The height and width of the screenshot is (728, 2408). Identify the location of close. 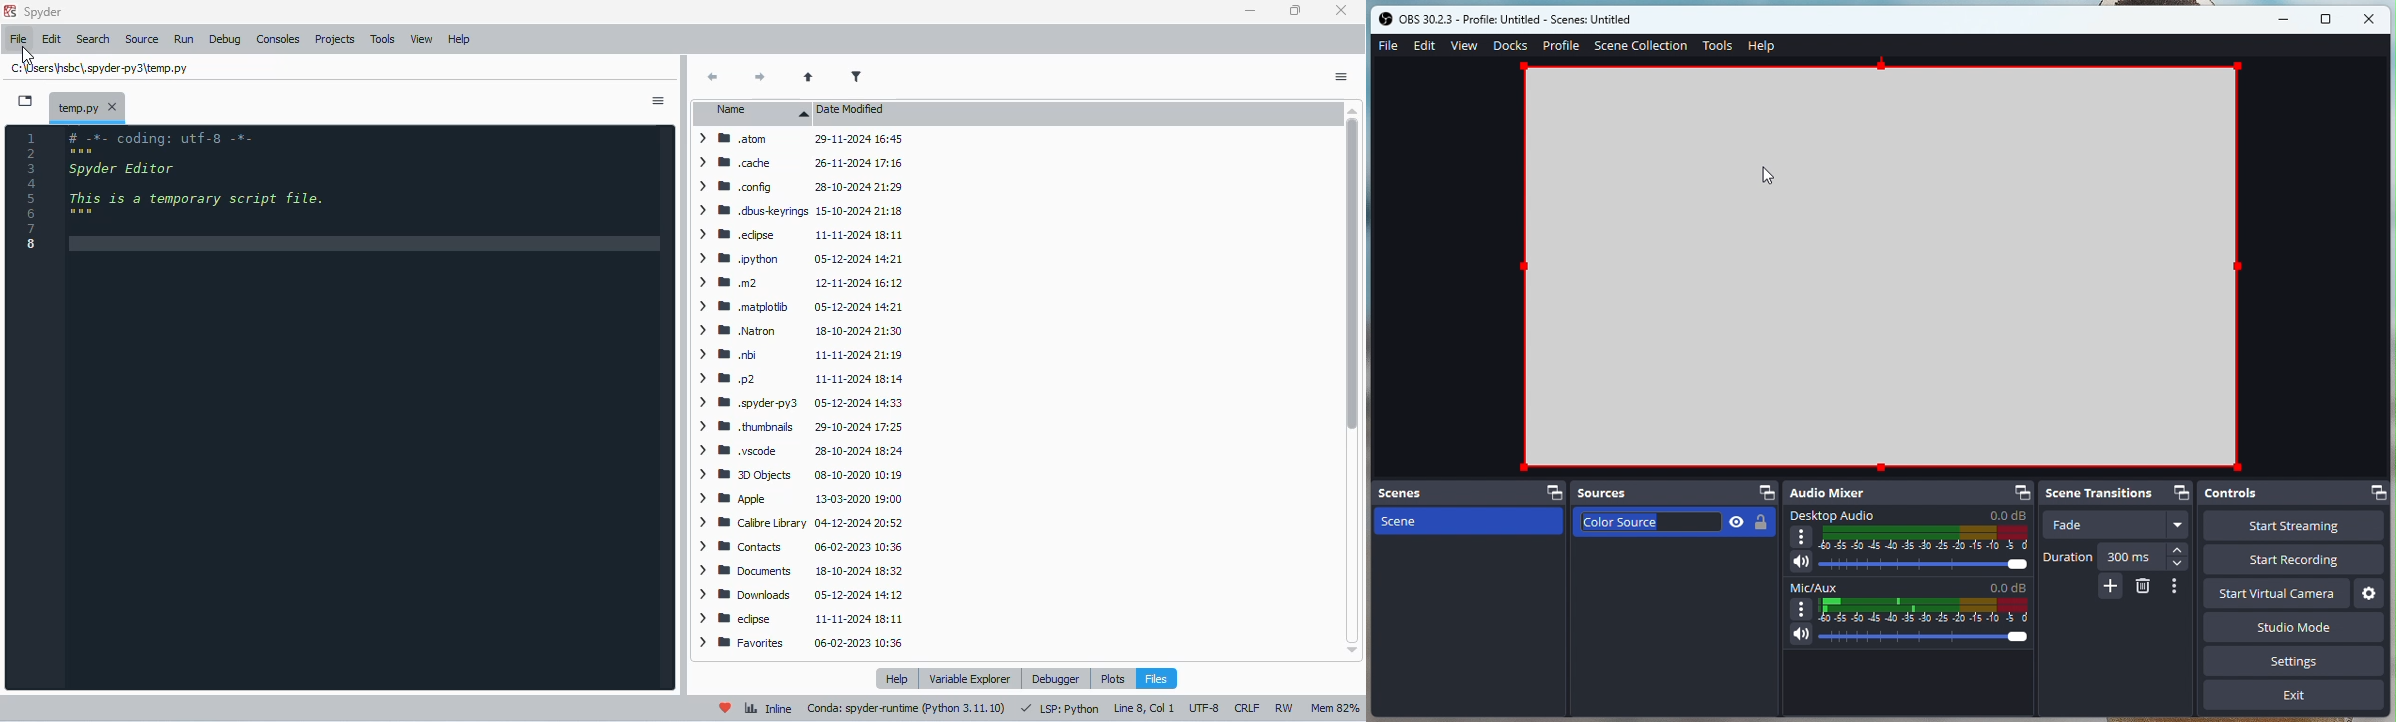
(1341, 10).